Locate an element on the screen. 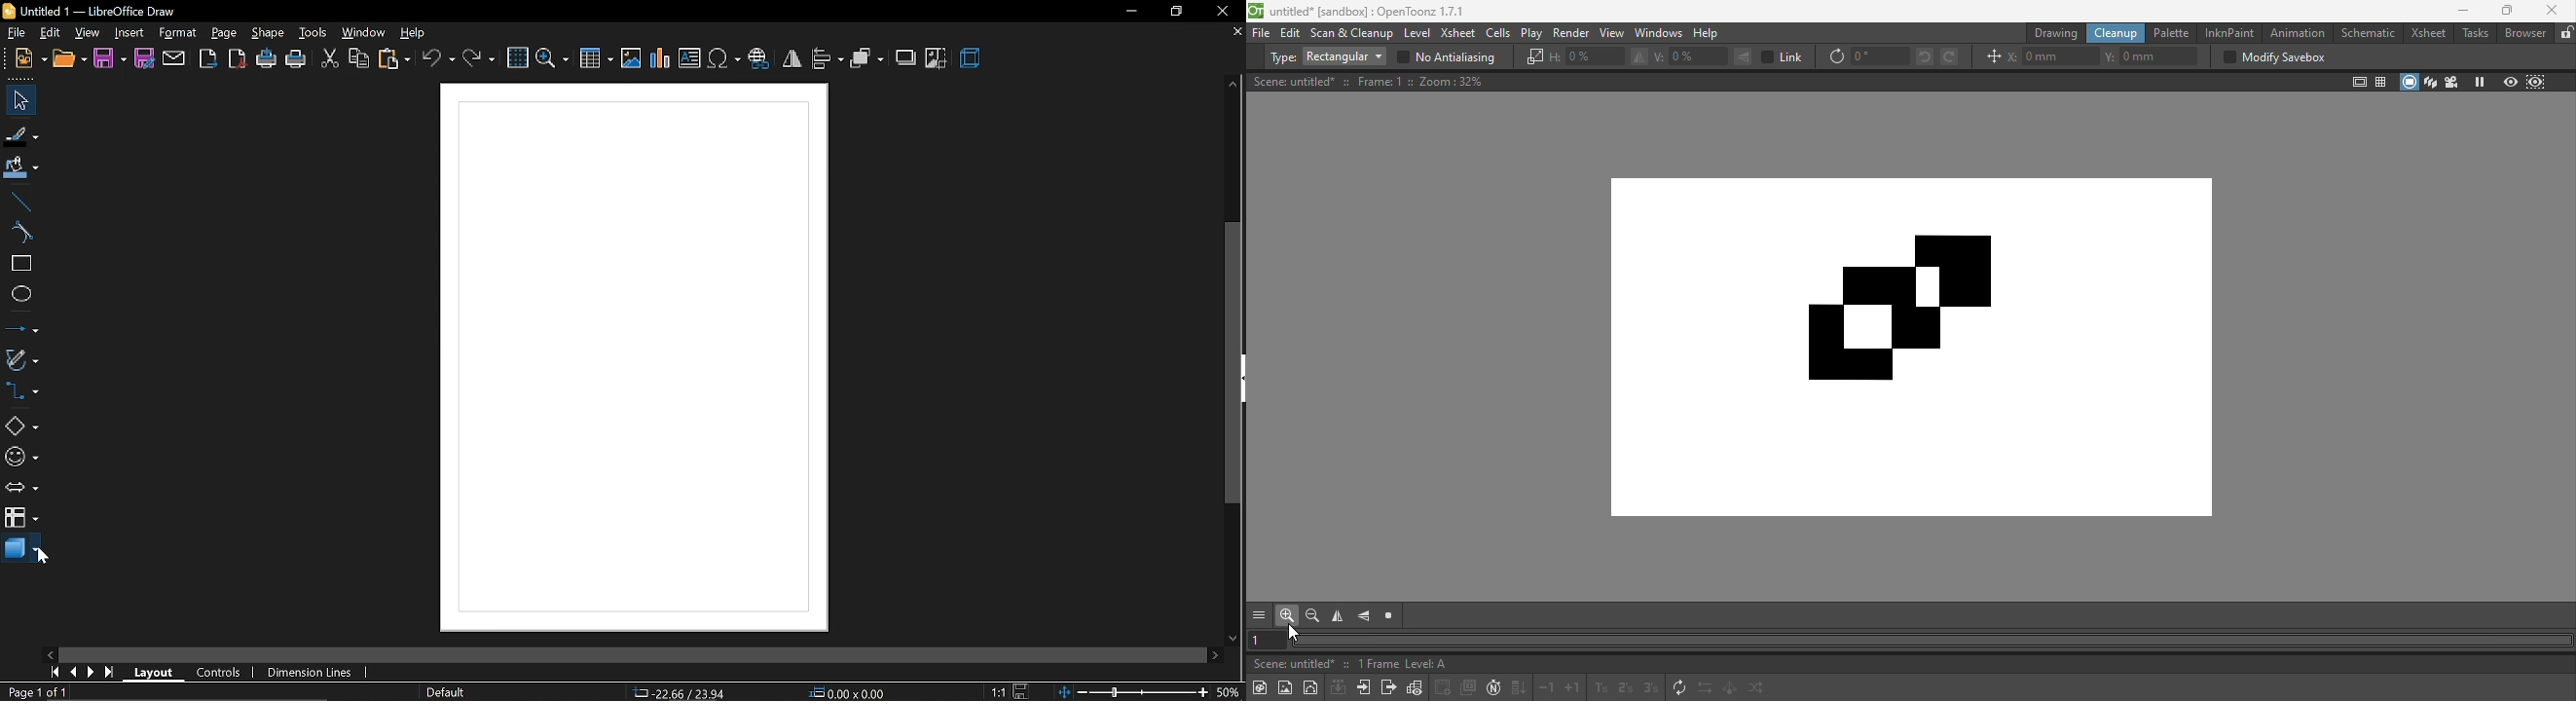 The width and height of the screenshot is (2576, 728). ellipse is located at coordinates (18, 293).